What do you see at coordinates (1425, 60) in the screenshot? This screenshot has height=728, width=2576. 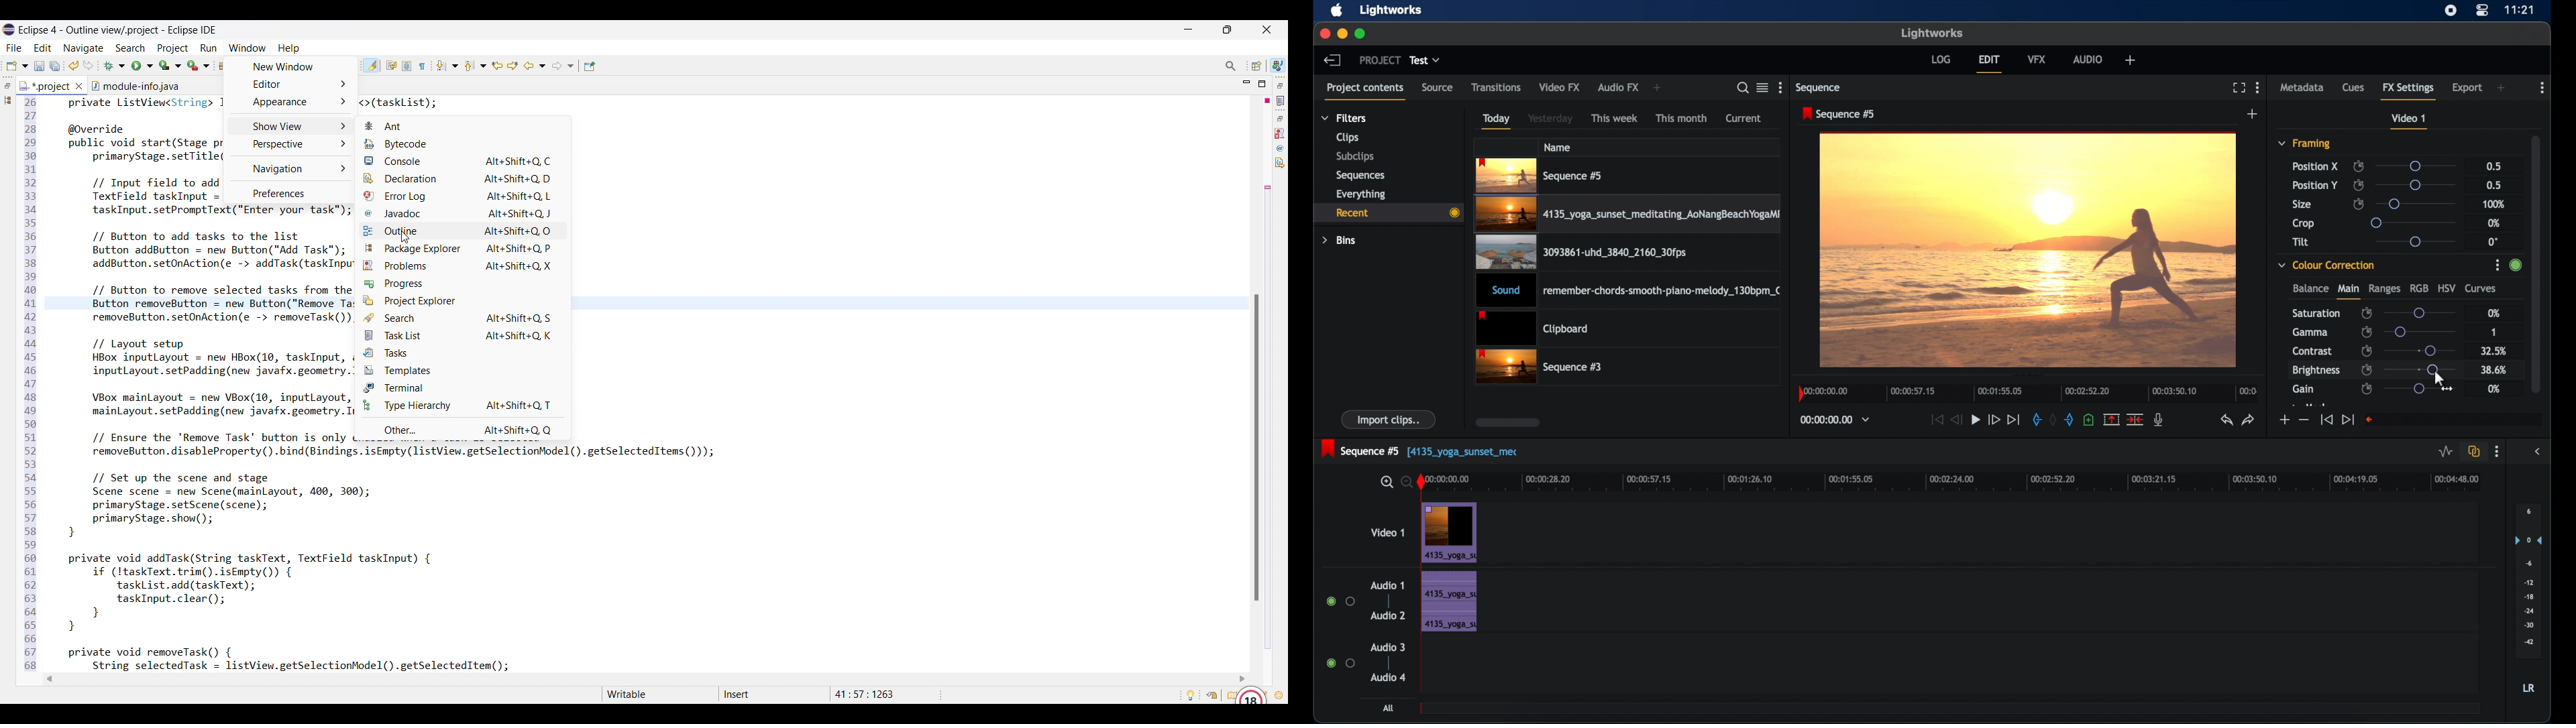 I see `test dropdown` at bounding box center [1425, 60].